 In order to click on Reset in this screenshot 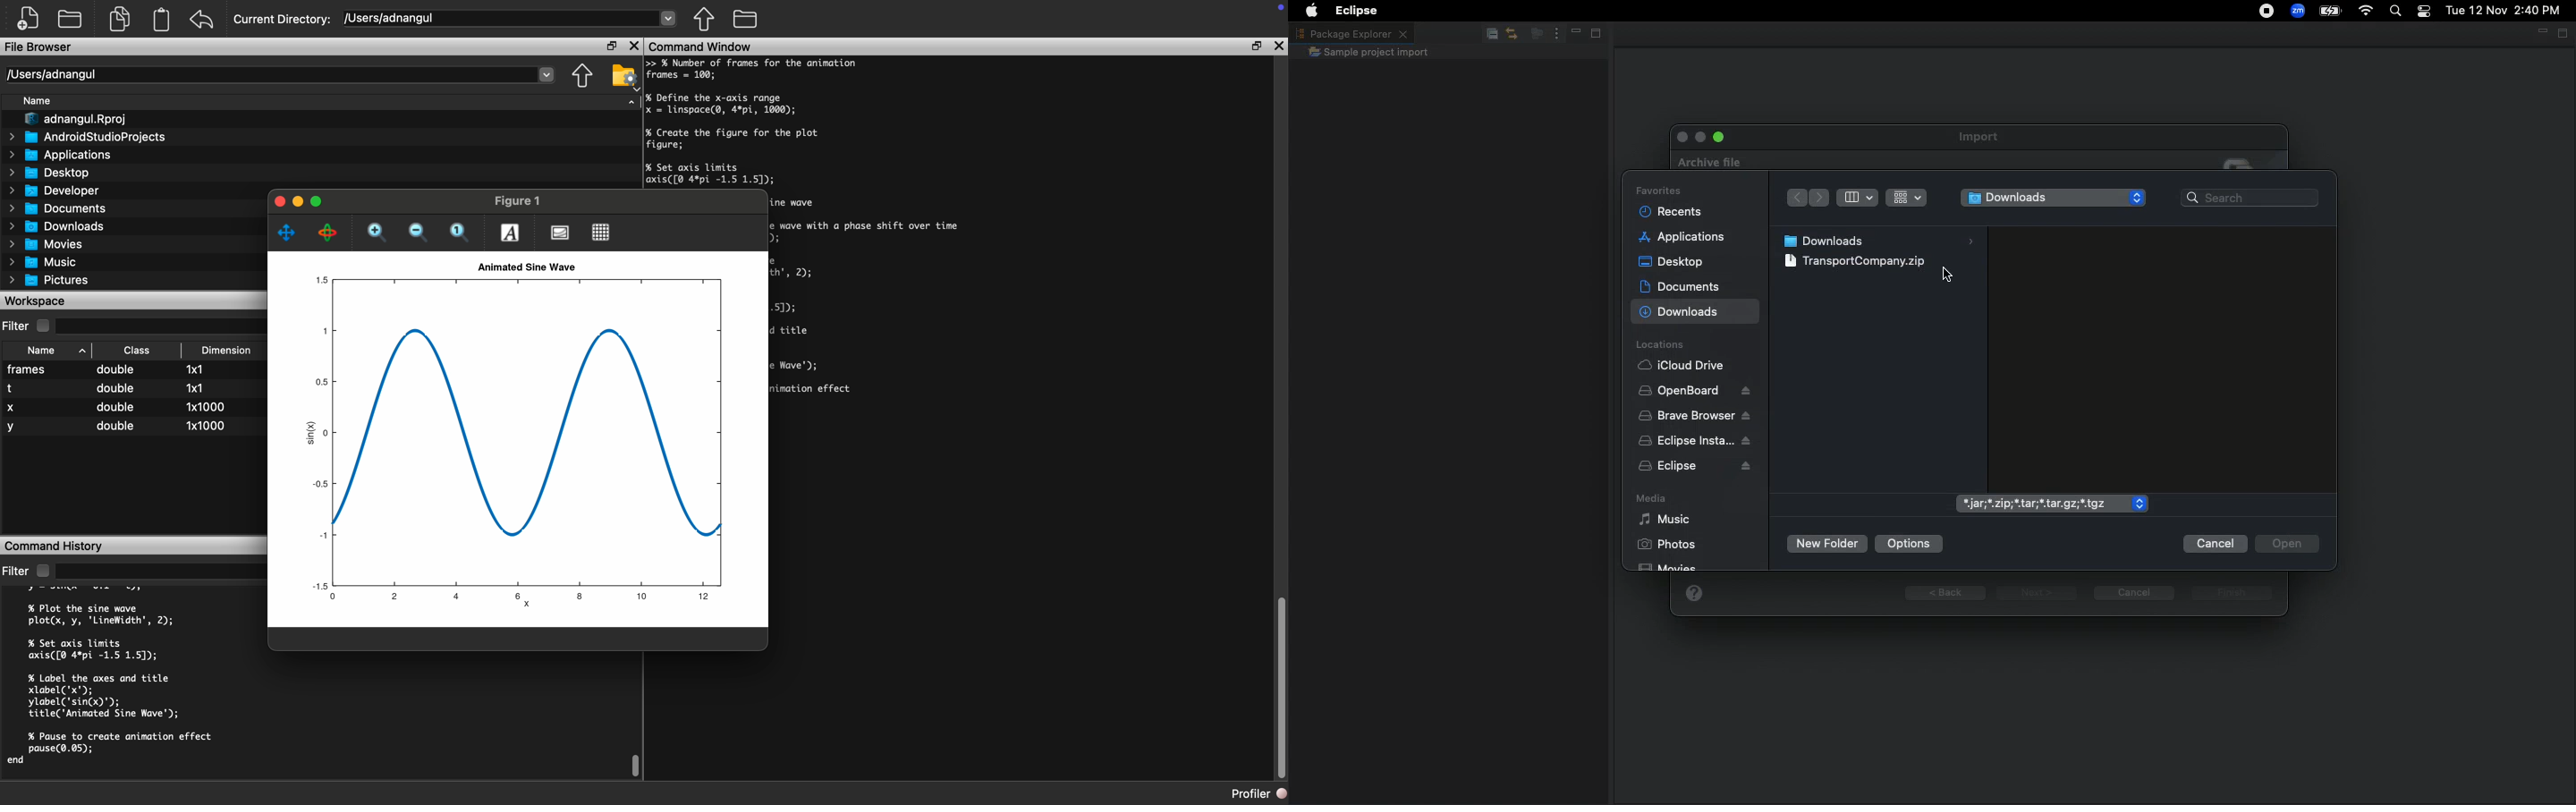, I will do `click(202, 21)`.